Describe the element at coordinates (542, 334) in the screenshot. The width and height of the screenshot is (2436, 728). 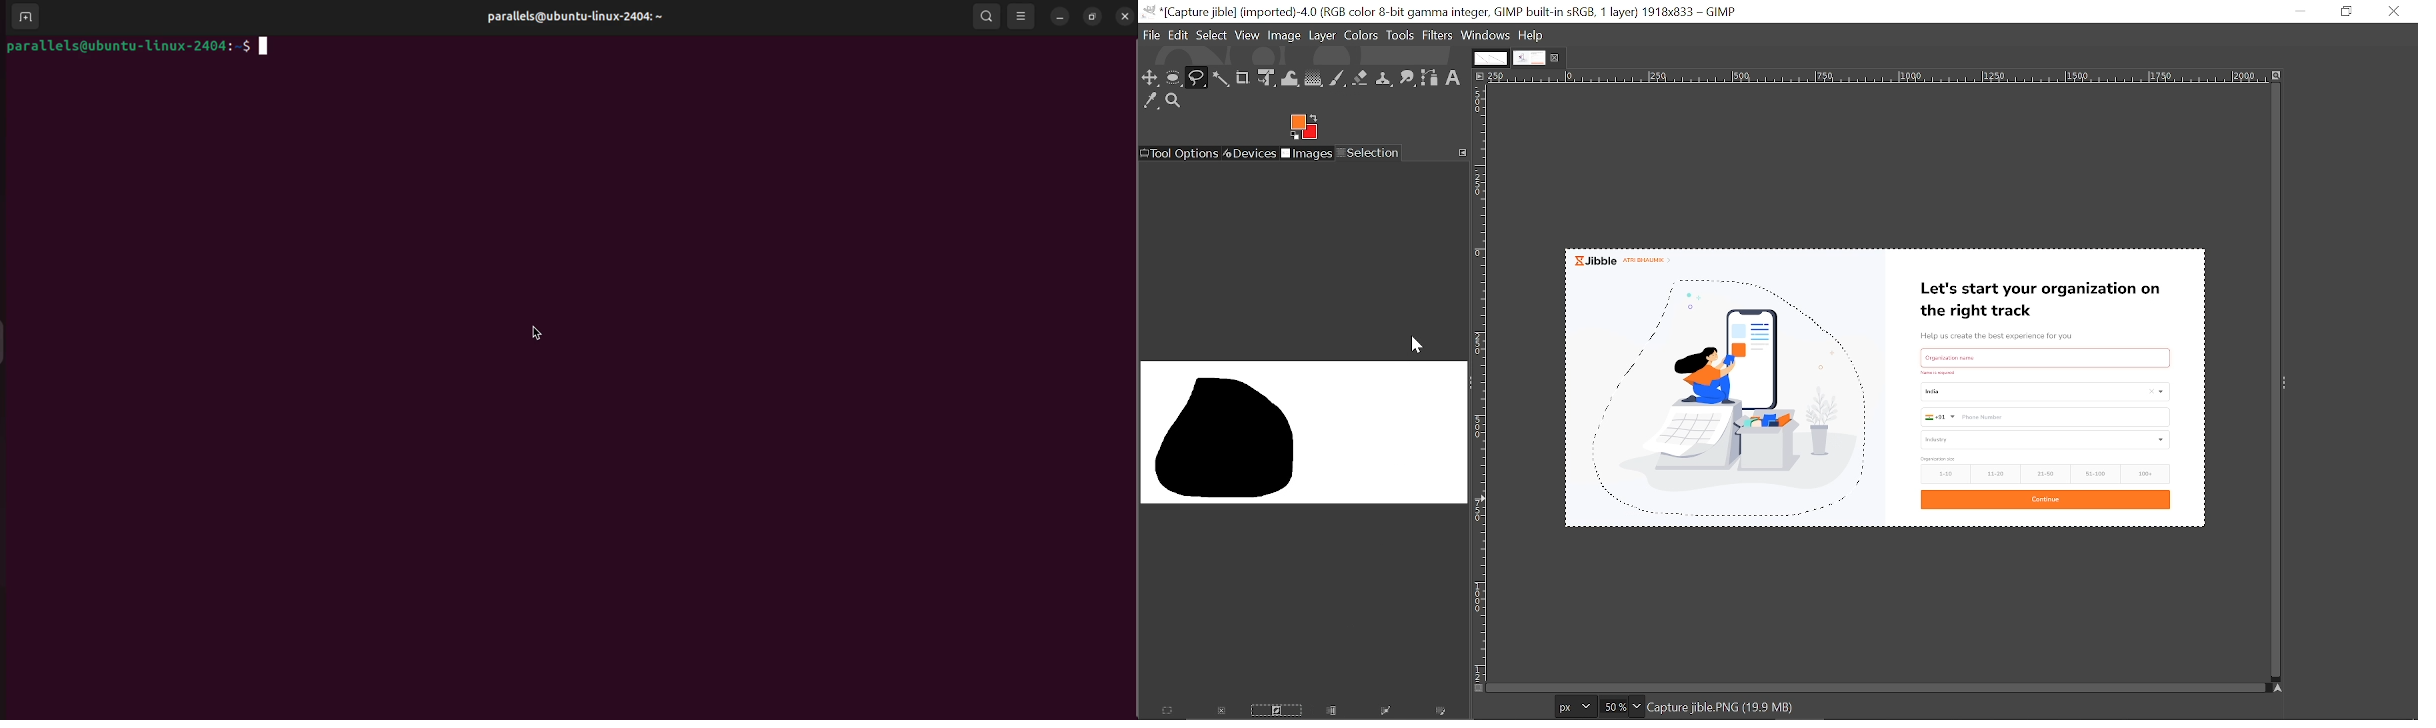
I see `cursor` at that location.